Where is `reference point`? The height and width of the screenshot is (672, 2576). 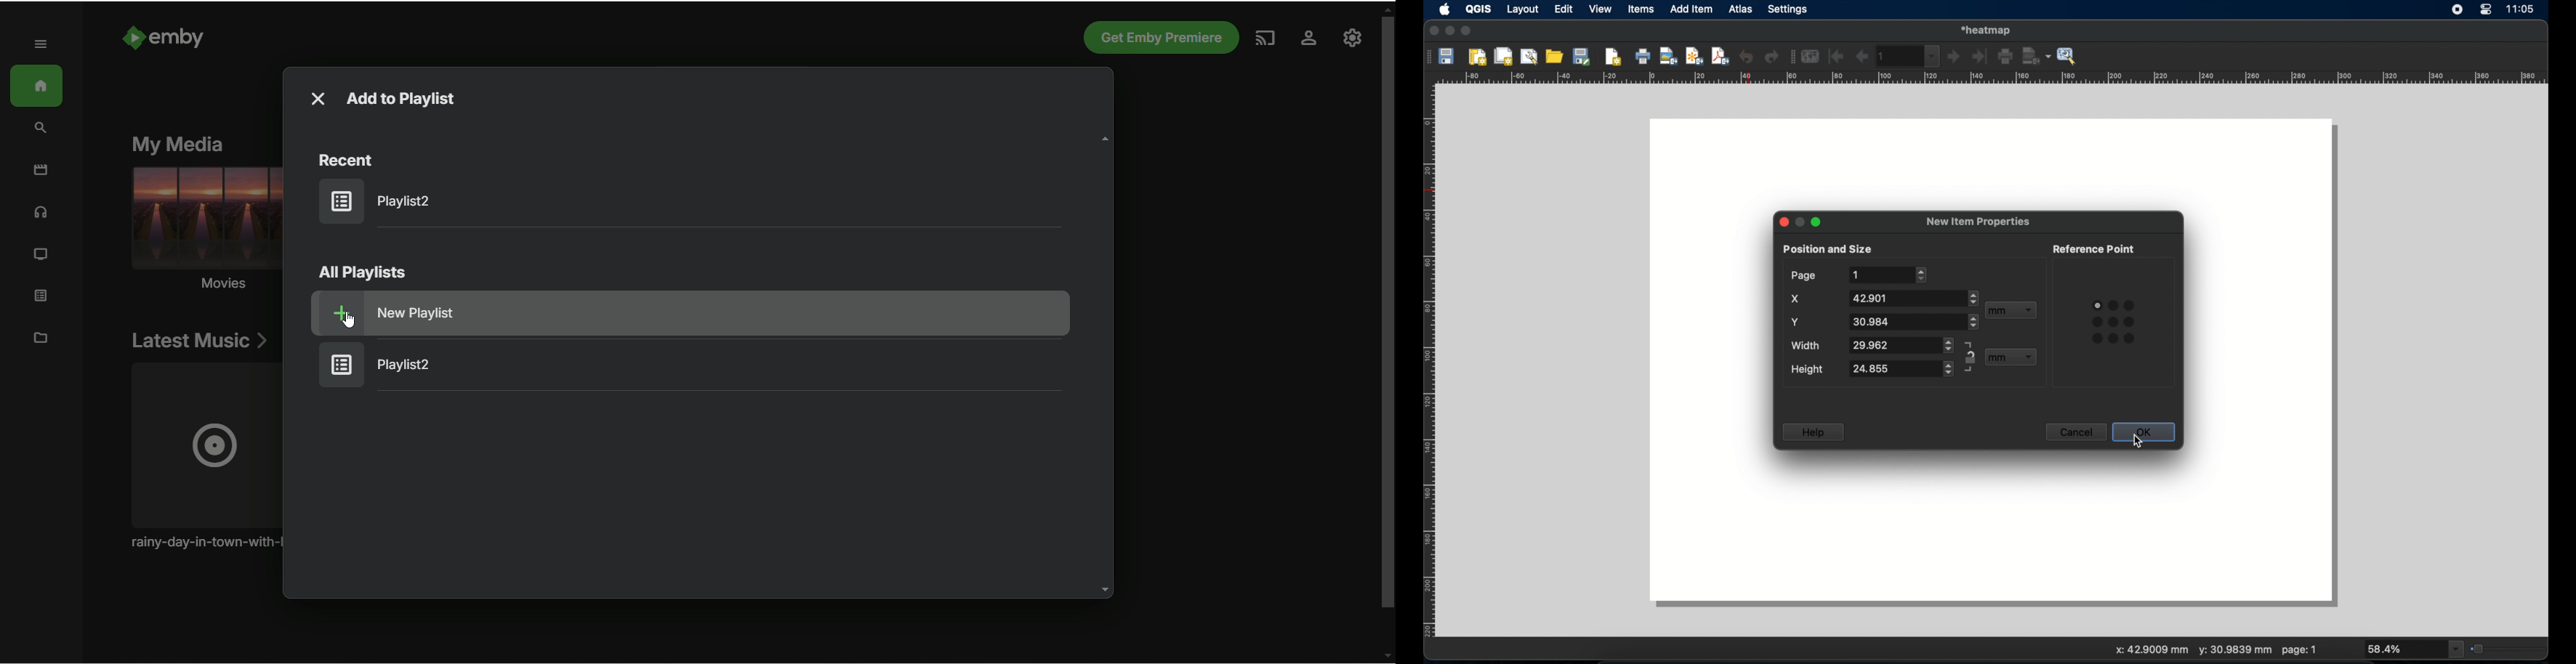 reference point is located at coordinates (2096, 248).